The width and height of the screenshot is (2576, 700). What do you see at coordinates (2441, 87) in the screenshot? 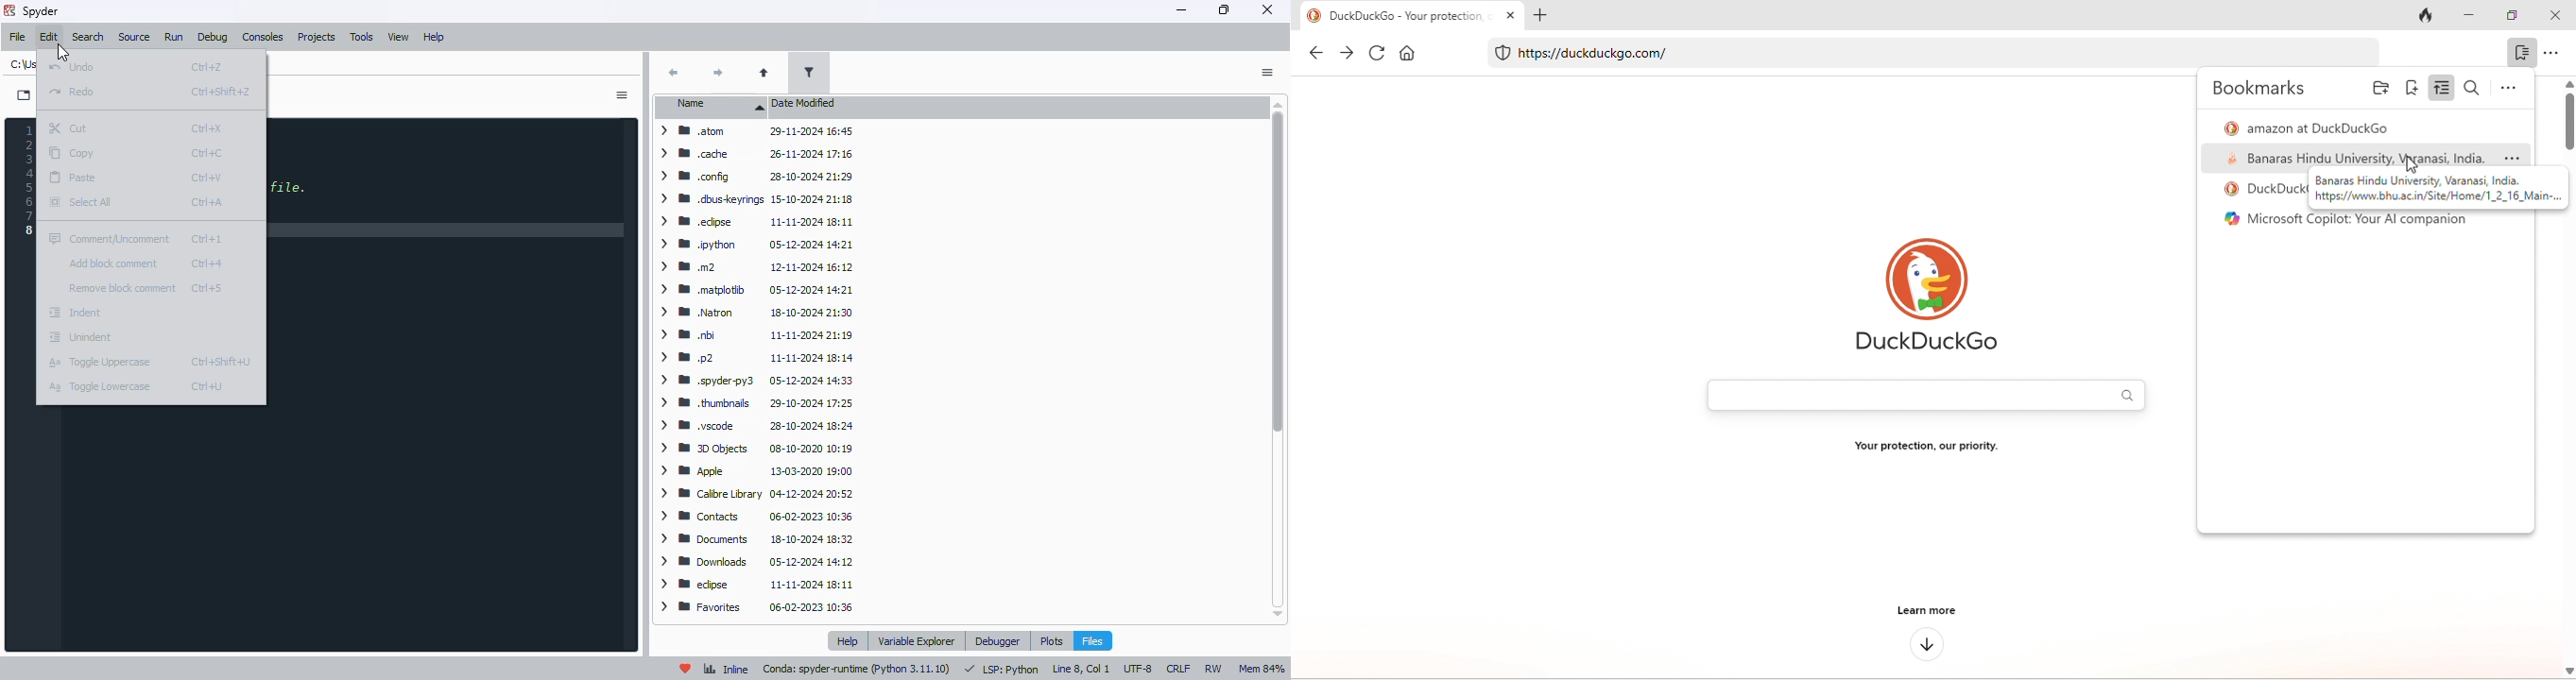
I see `sort bookmark` at bounding box center [2441, 87].